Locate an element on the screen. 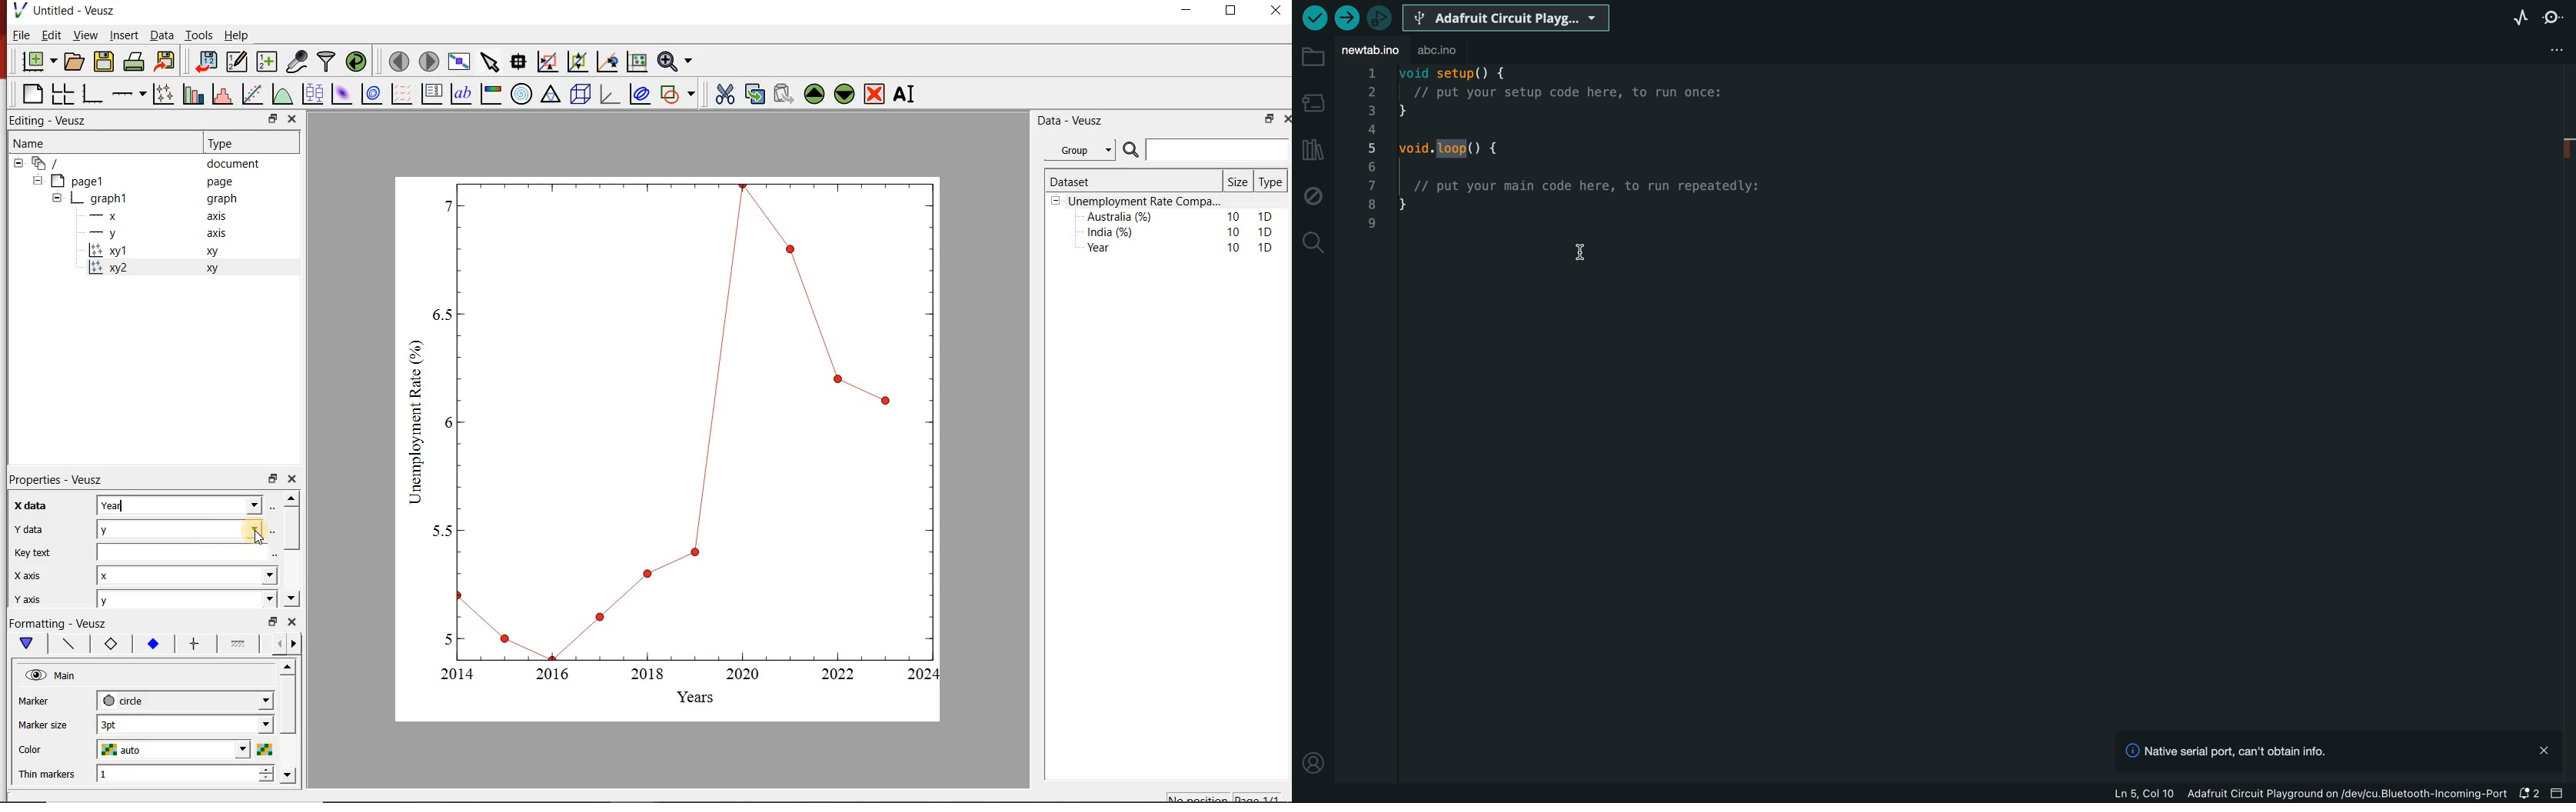 The width and height of the screenshot is (2576, 812). close slide bar is located at coordinates (2559, 793).